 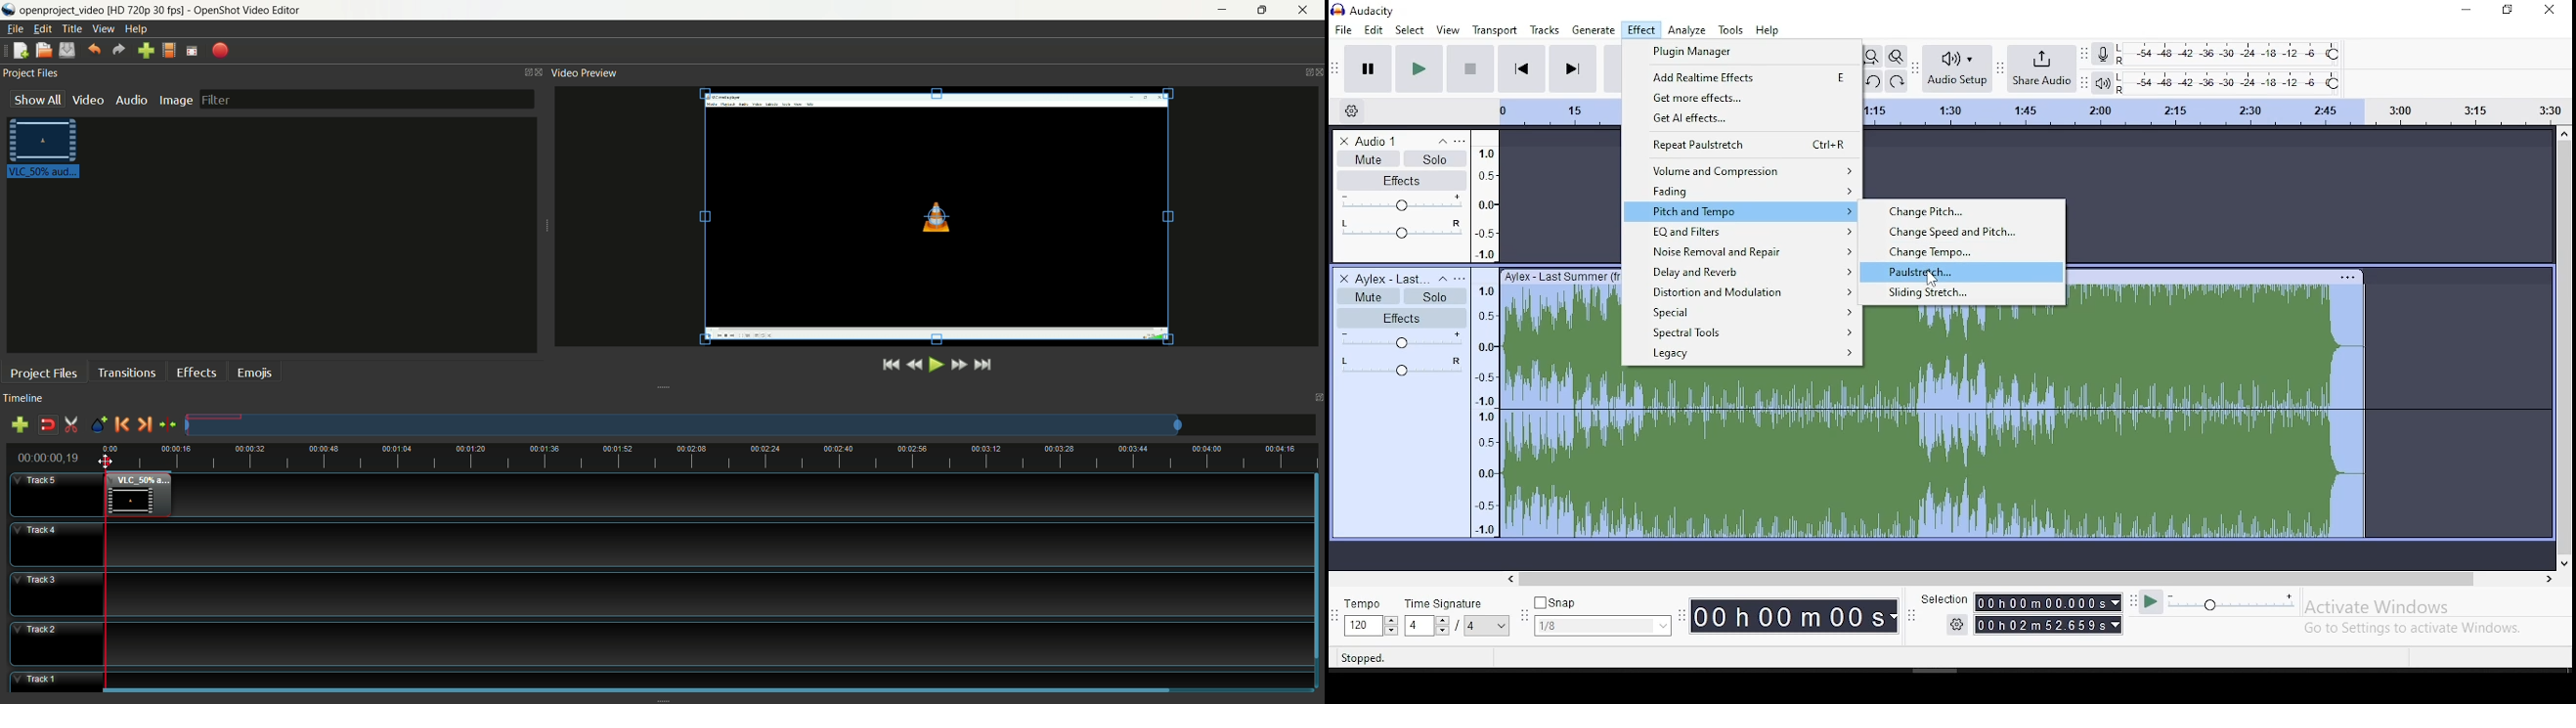 I want to click on mute/unmute, so click(x=1368, y=158).